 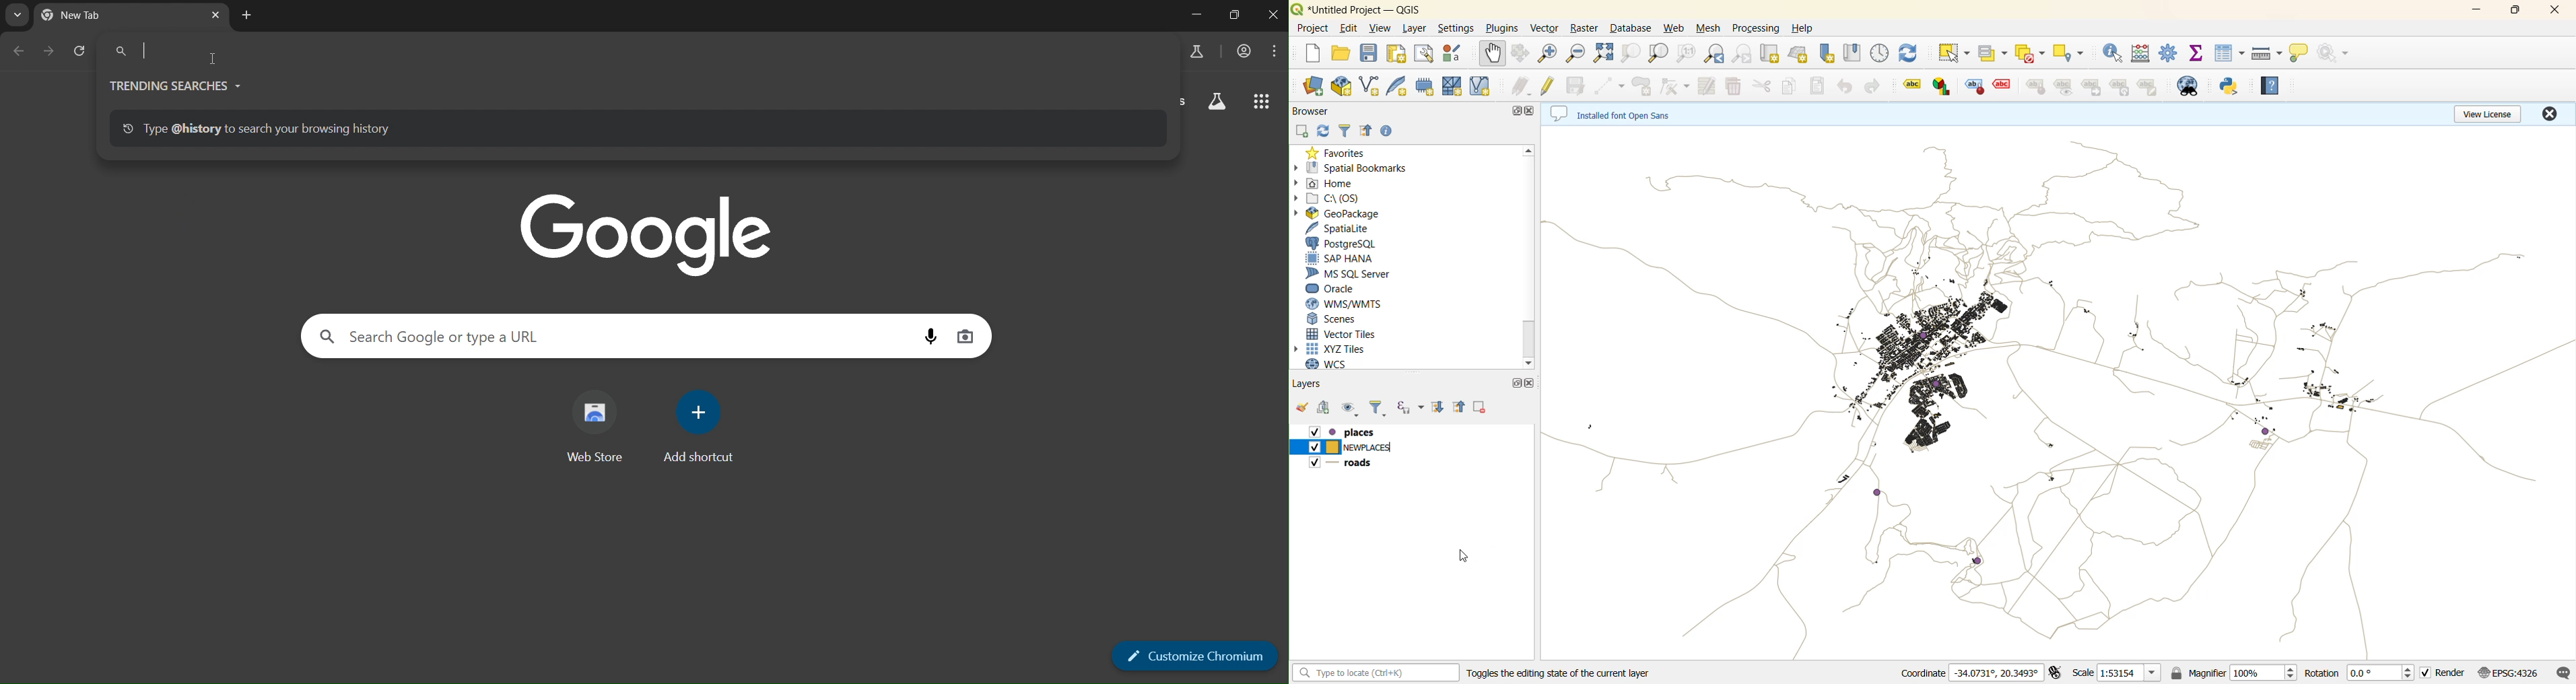 I want to click on render, so click(x=2447, y=675).